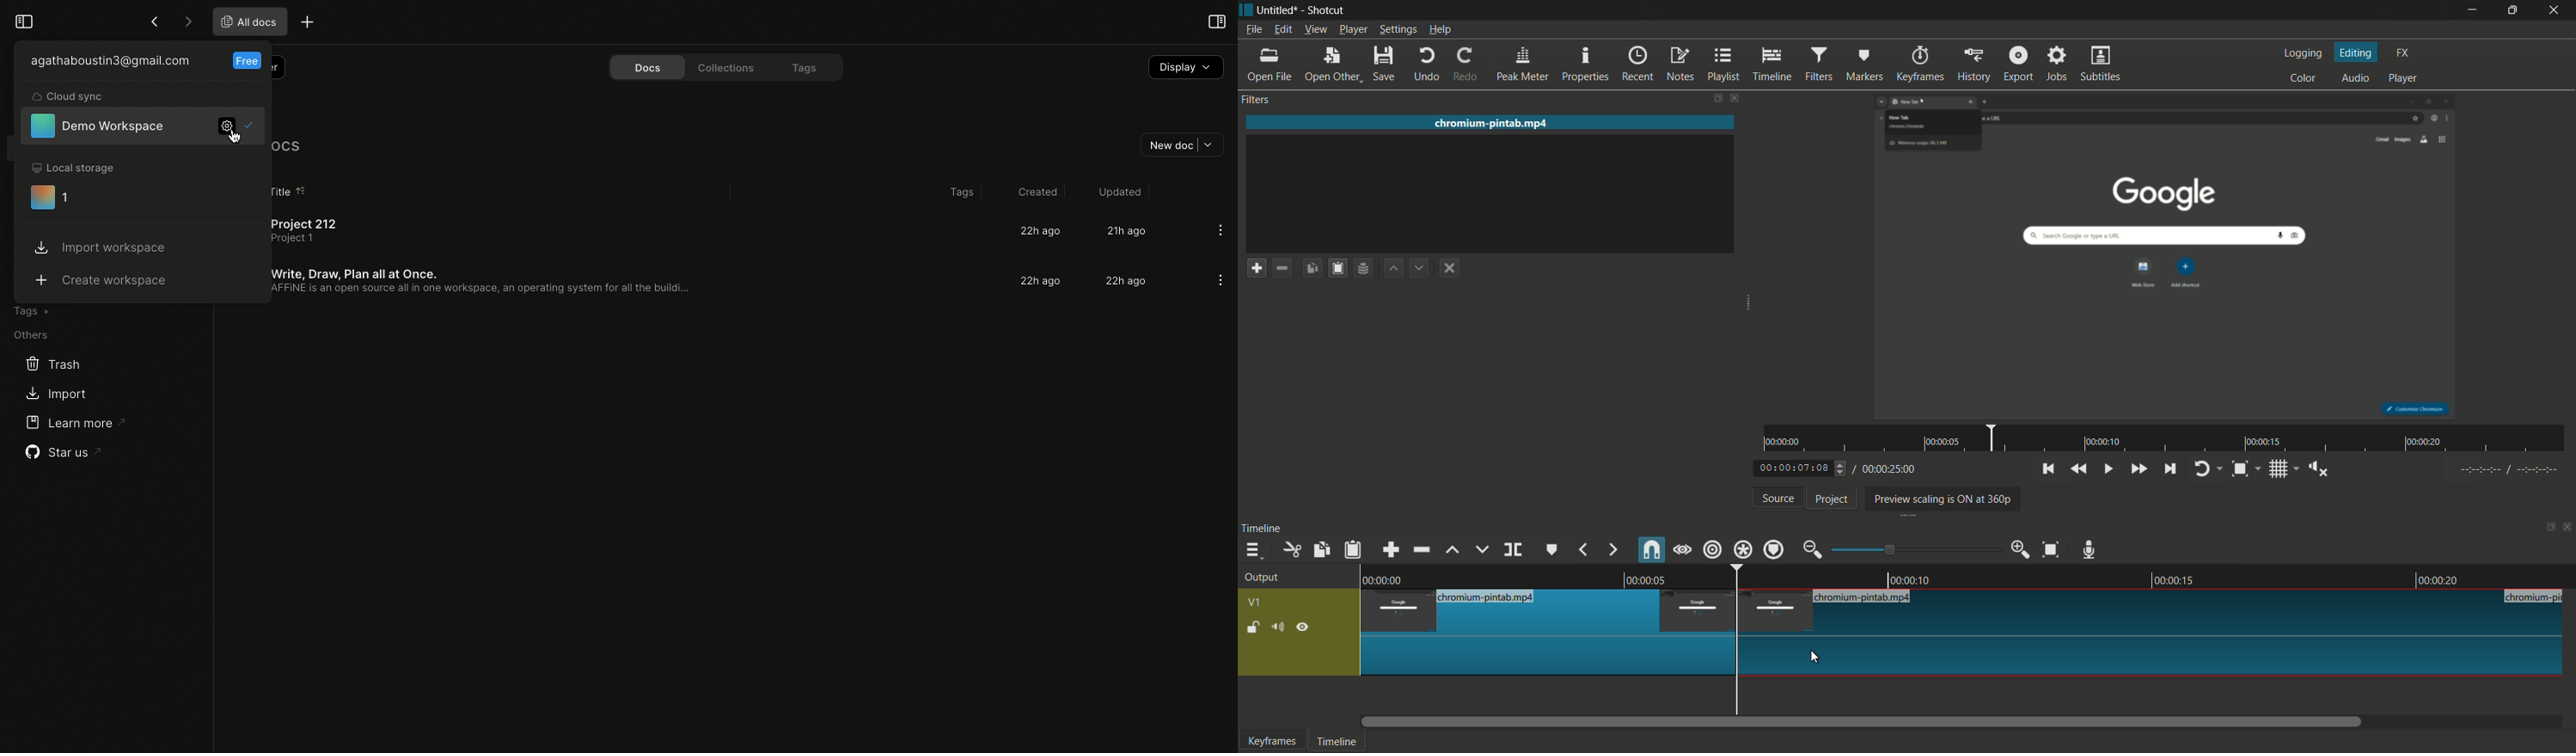 The image size is (2576, 756). Describe the element at coordinates (2090, 551) in the screenshot. I see `record audio` at that location.